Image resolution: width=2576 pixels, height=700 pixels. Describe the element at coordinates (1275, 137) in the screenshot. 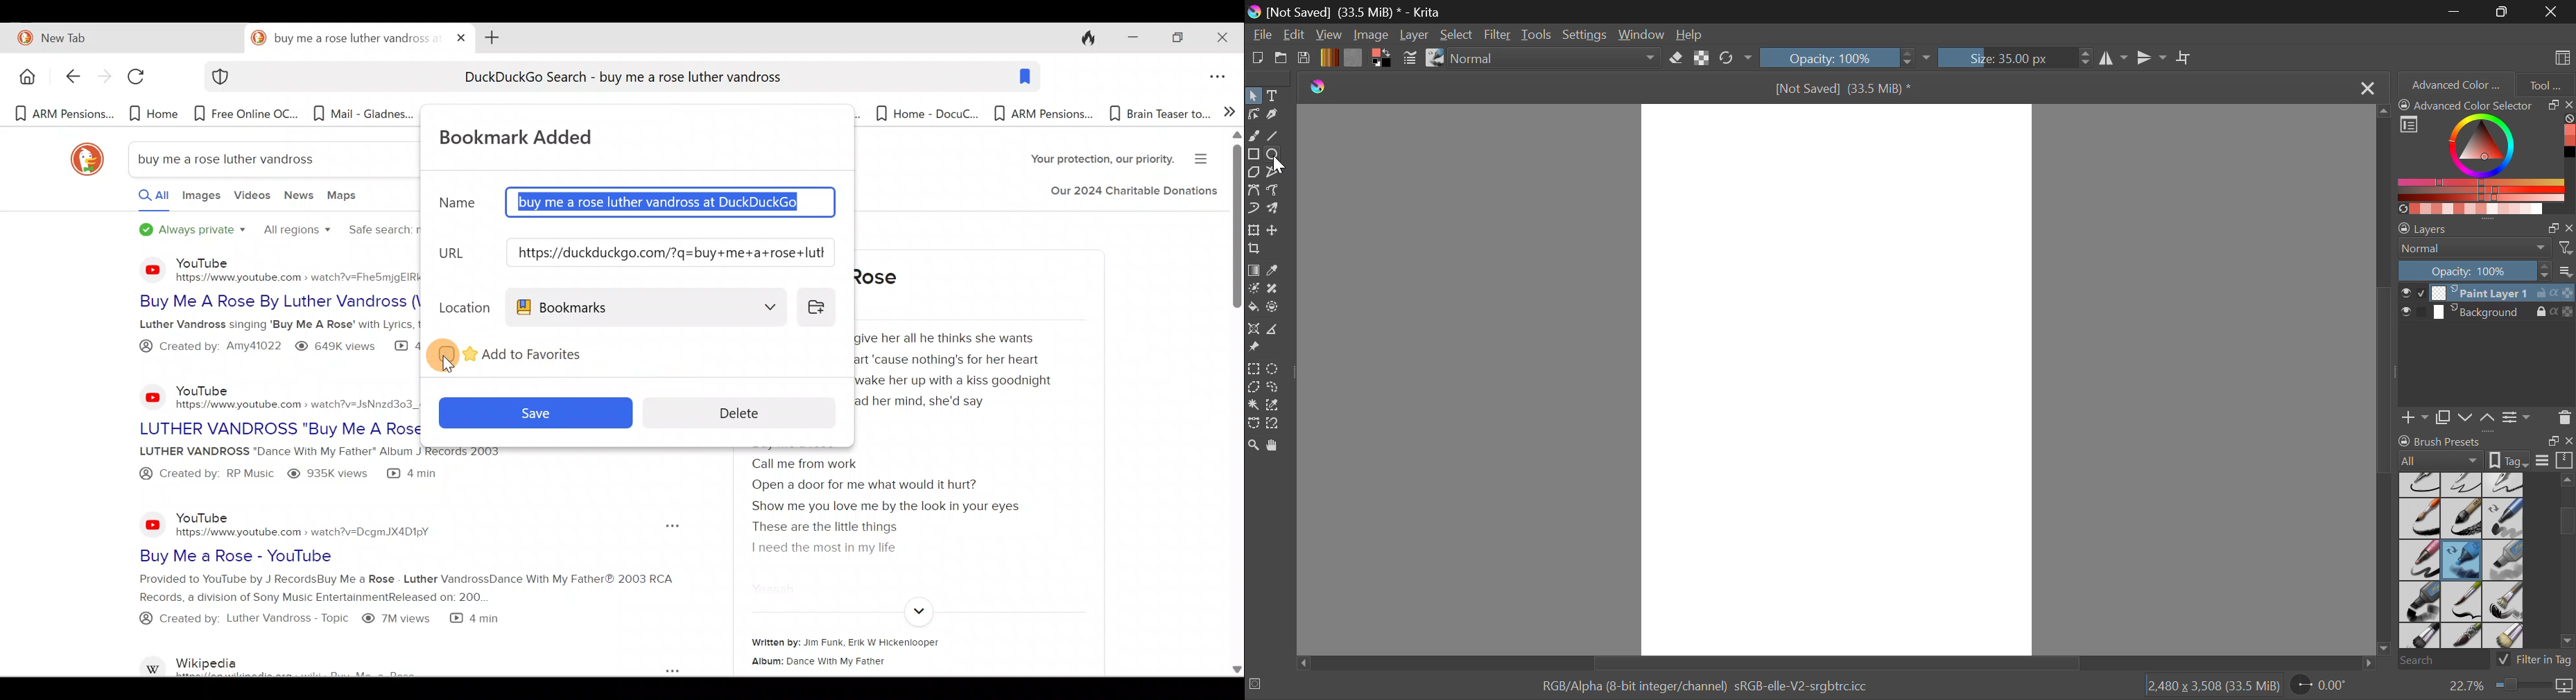

I see `Line` at that location.